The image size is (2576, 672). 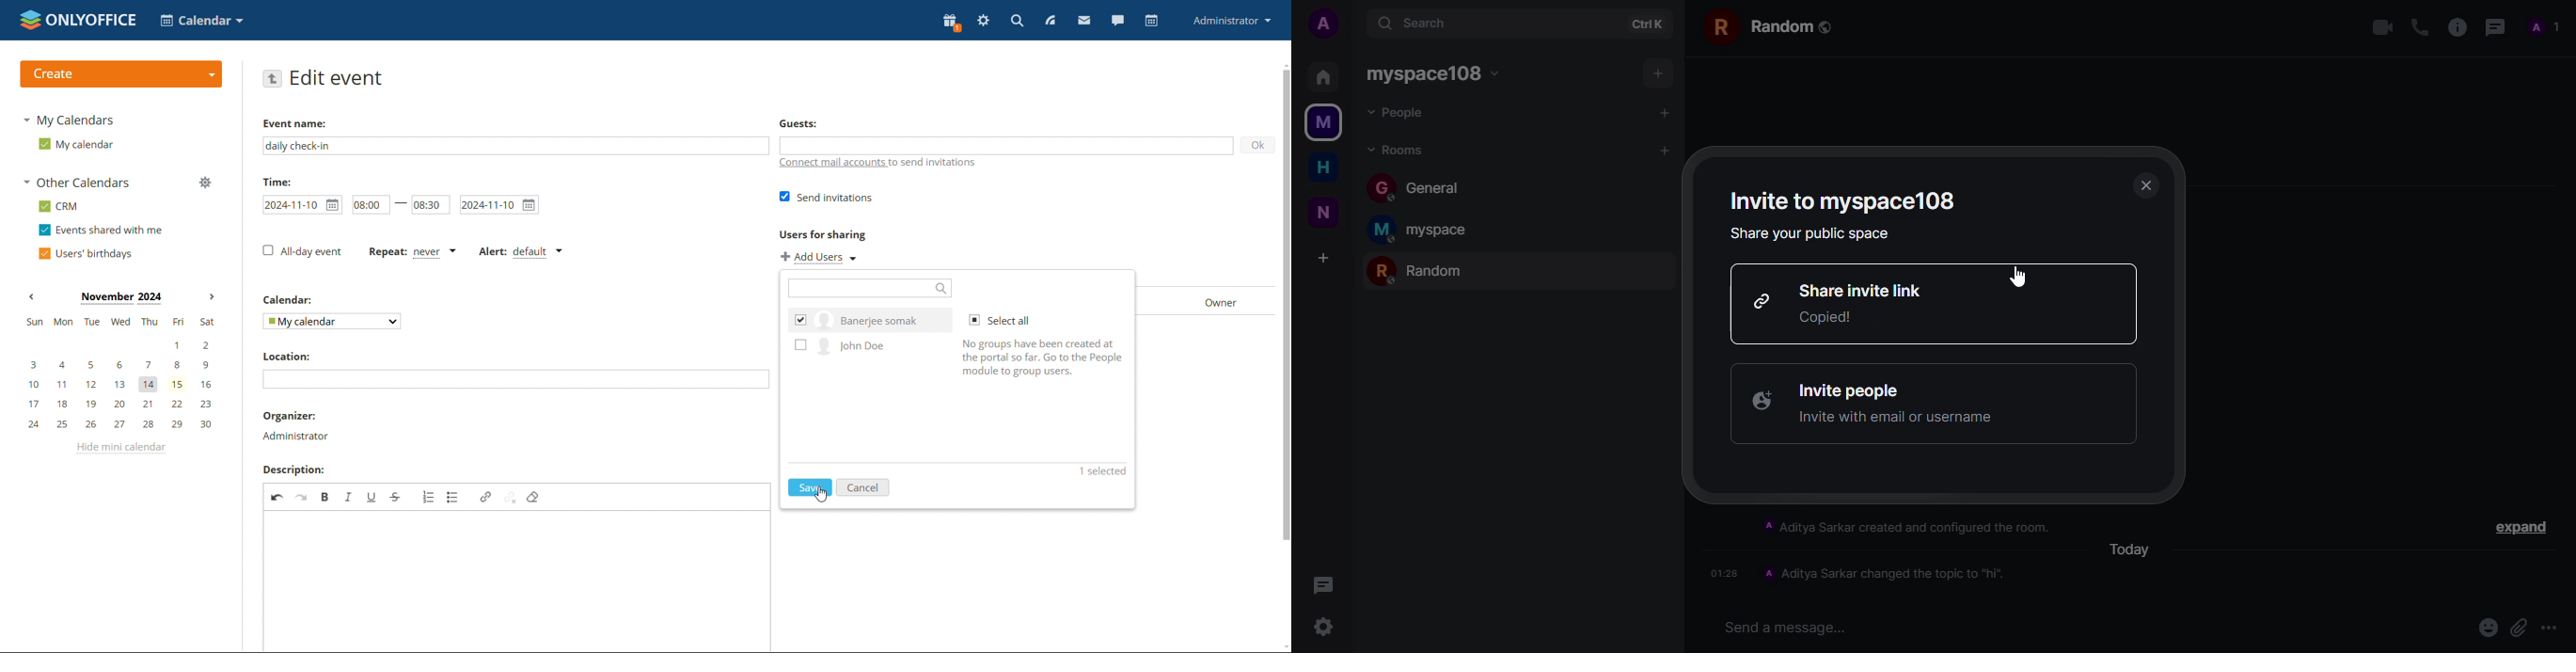 What do you see at coordinates (413, 253) in the screenshot?
I see `event repetition` at bounding box center [413, 253].